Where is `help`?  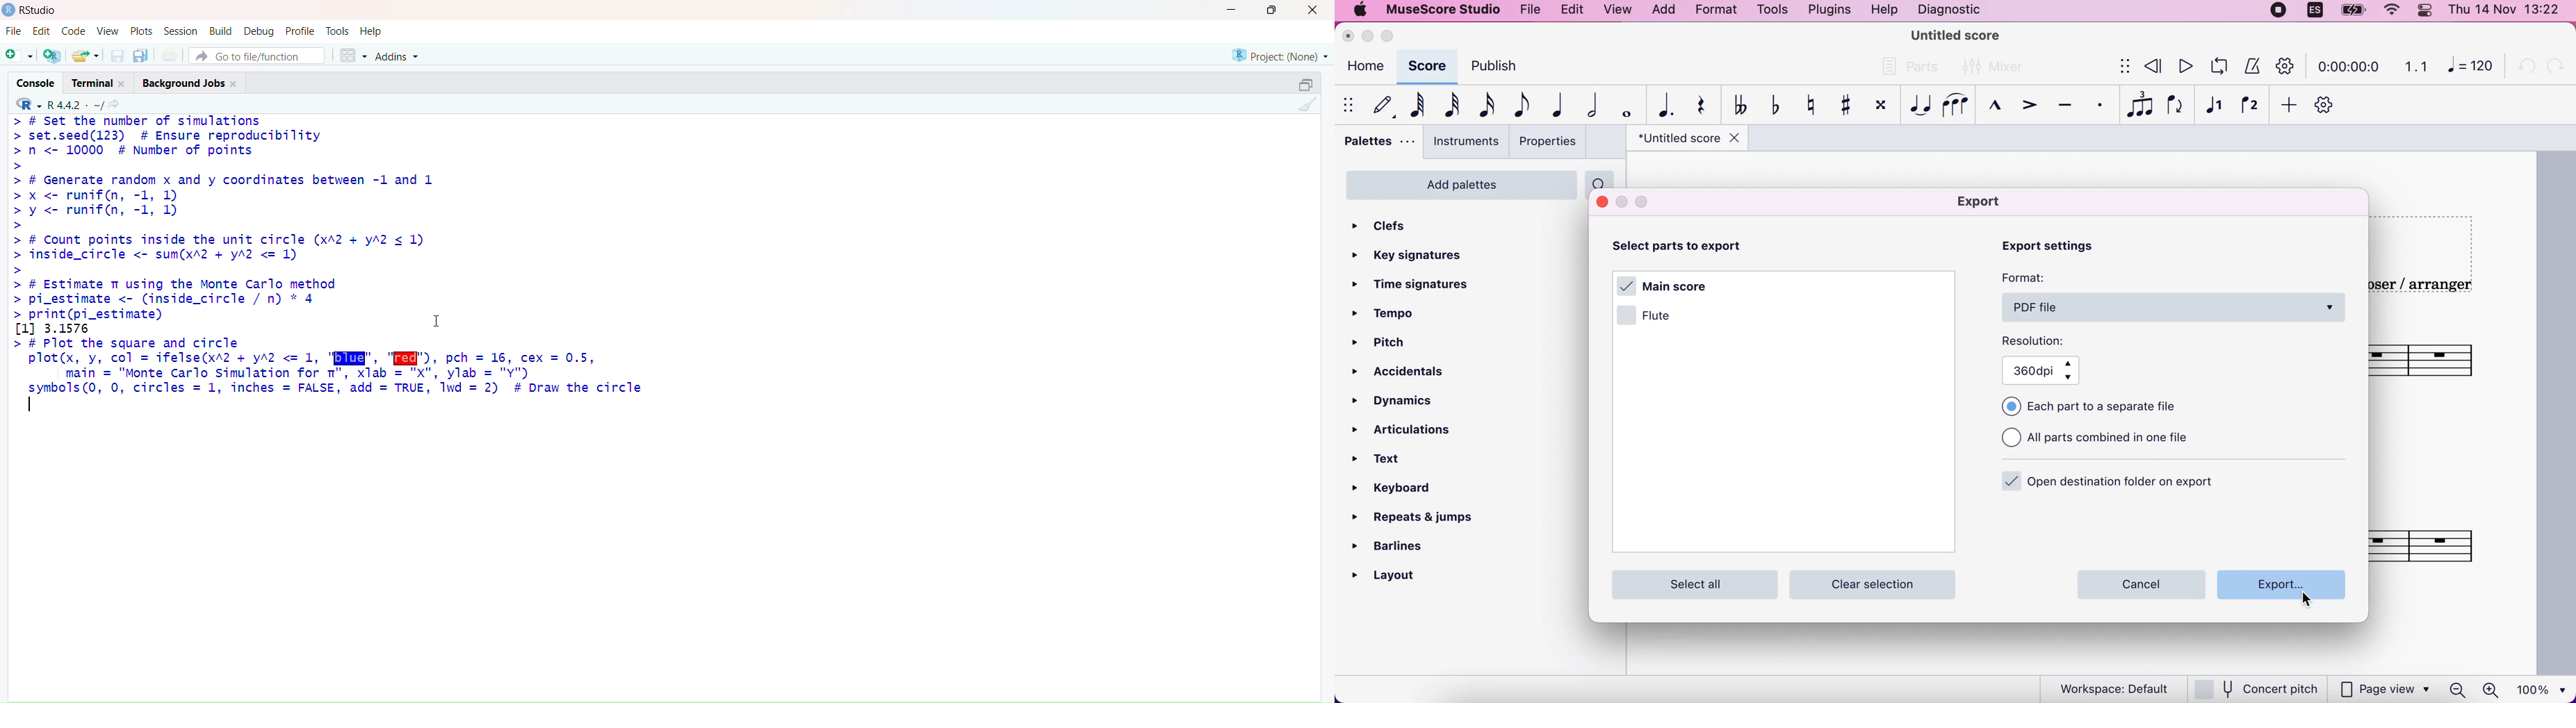
help is located at coordinates (1882, 11).